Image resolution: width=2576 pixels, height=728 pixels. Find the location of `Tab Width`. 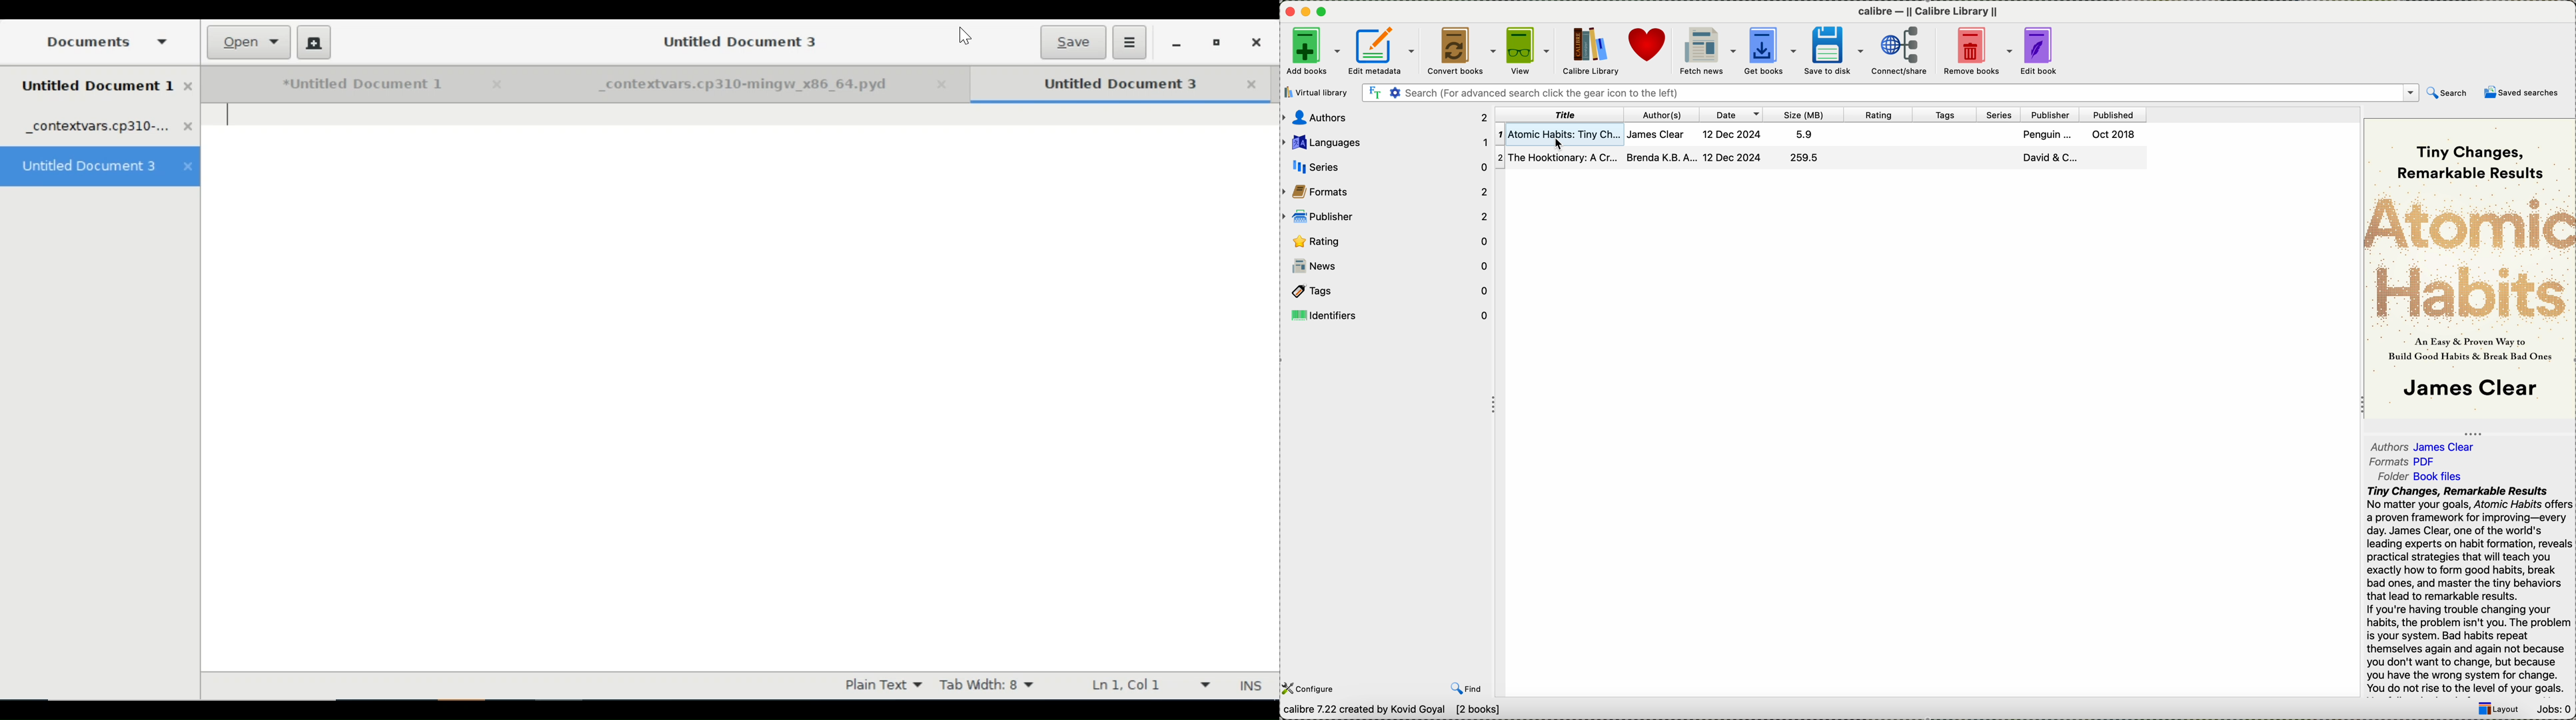

Tab Width is located at coordinates (991, 685).